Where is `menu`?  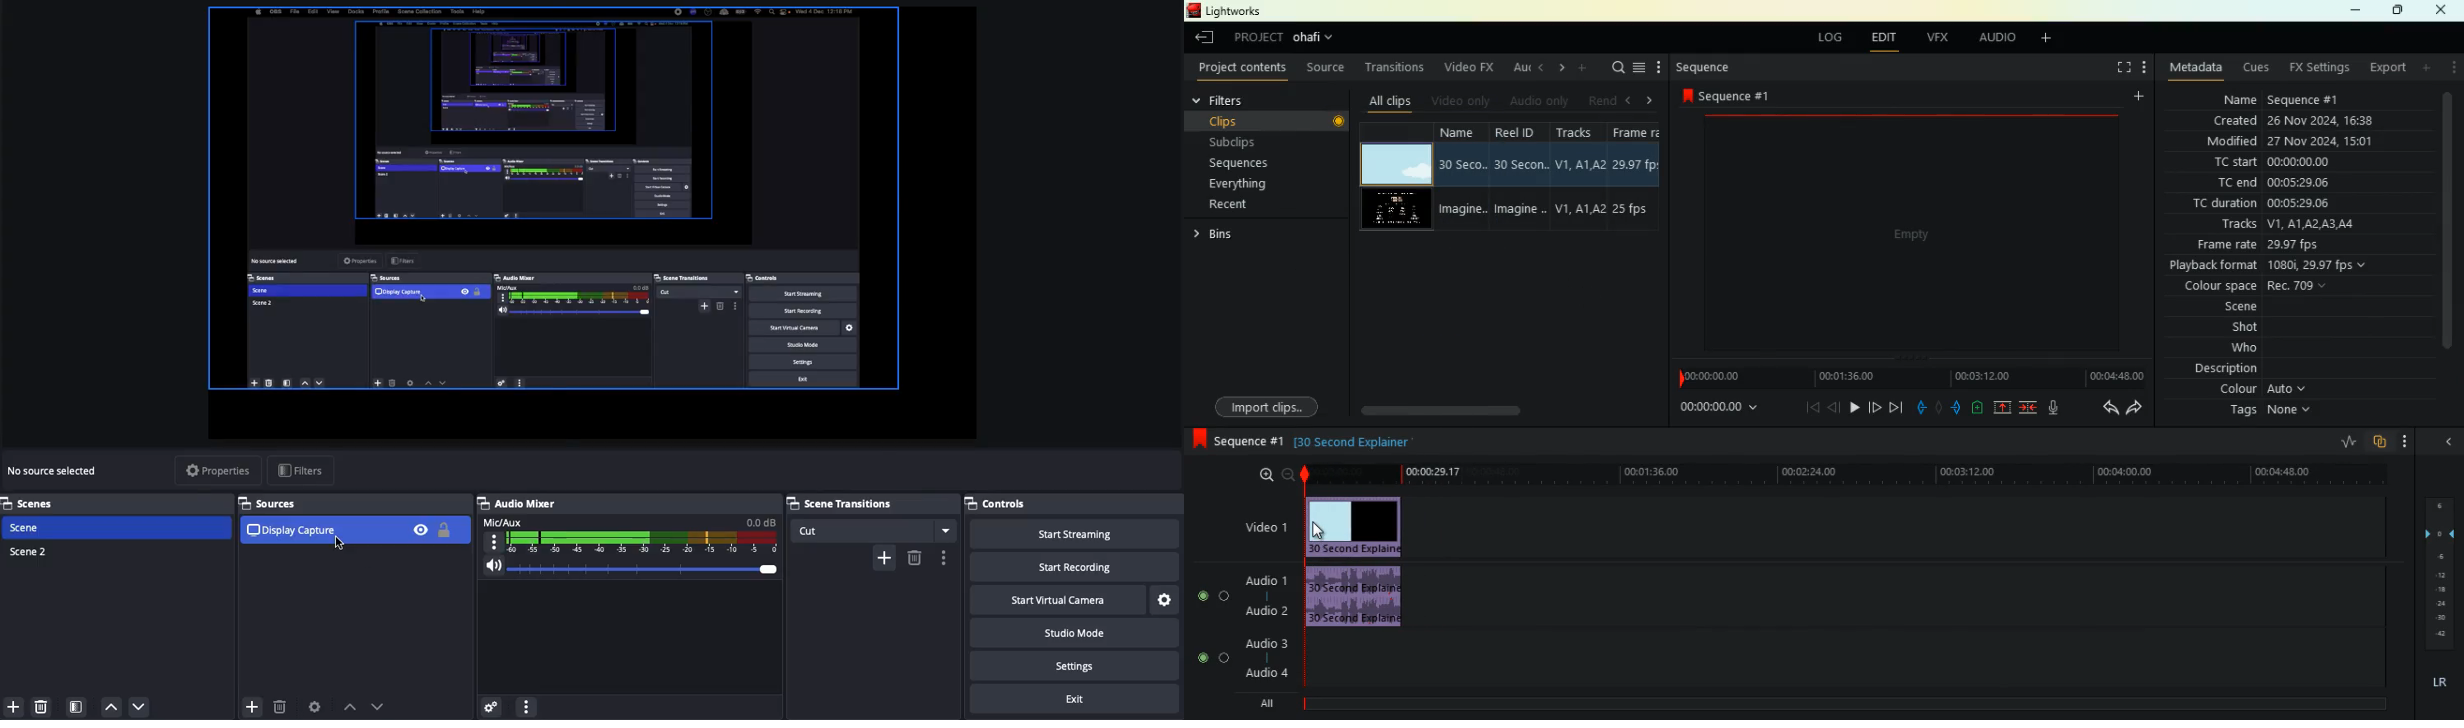 menu is located at coordinates (1640, 69).